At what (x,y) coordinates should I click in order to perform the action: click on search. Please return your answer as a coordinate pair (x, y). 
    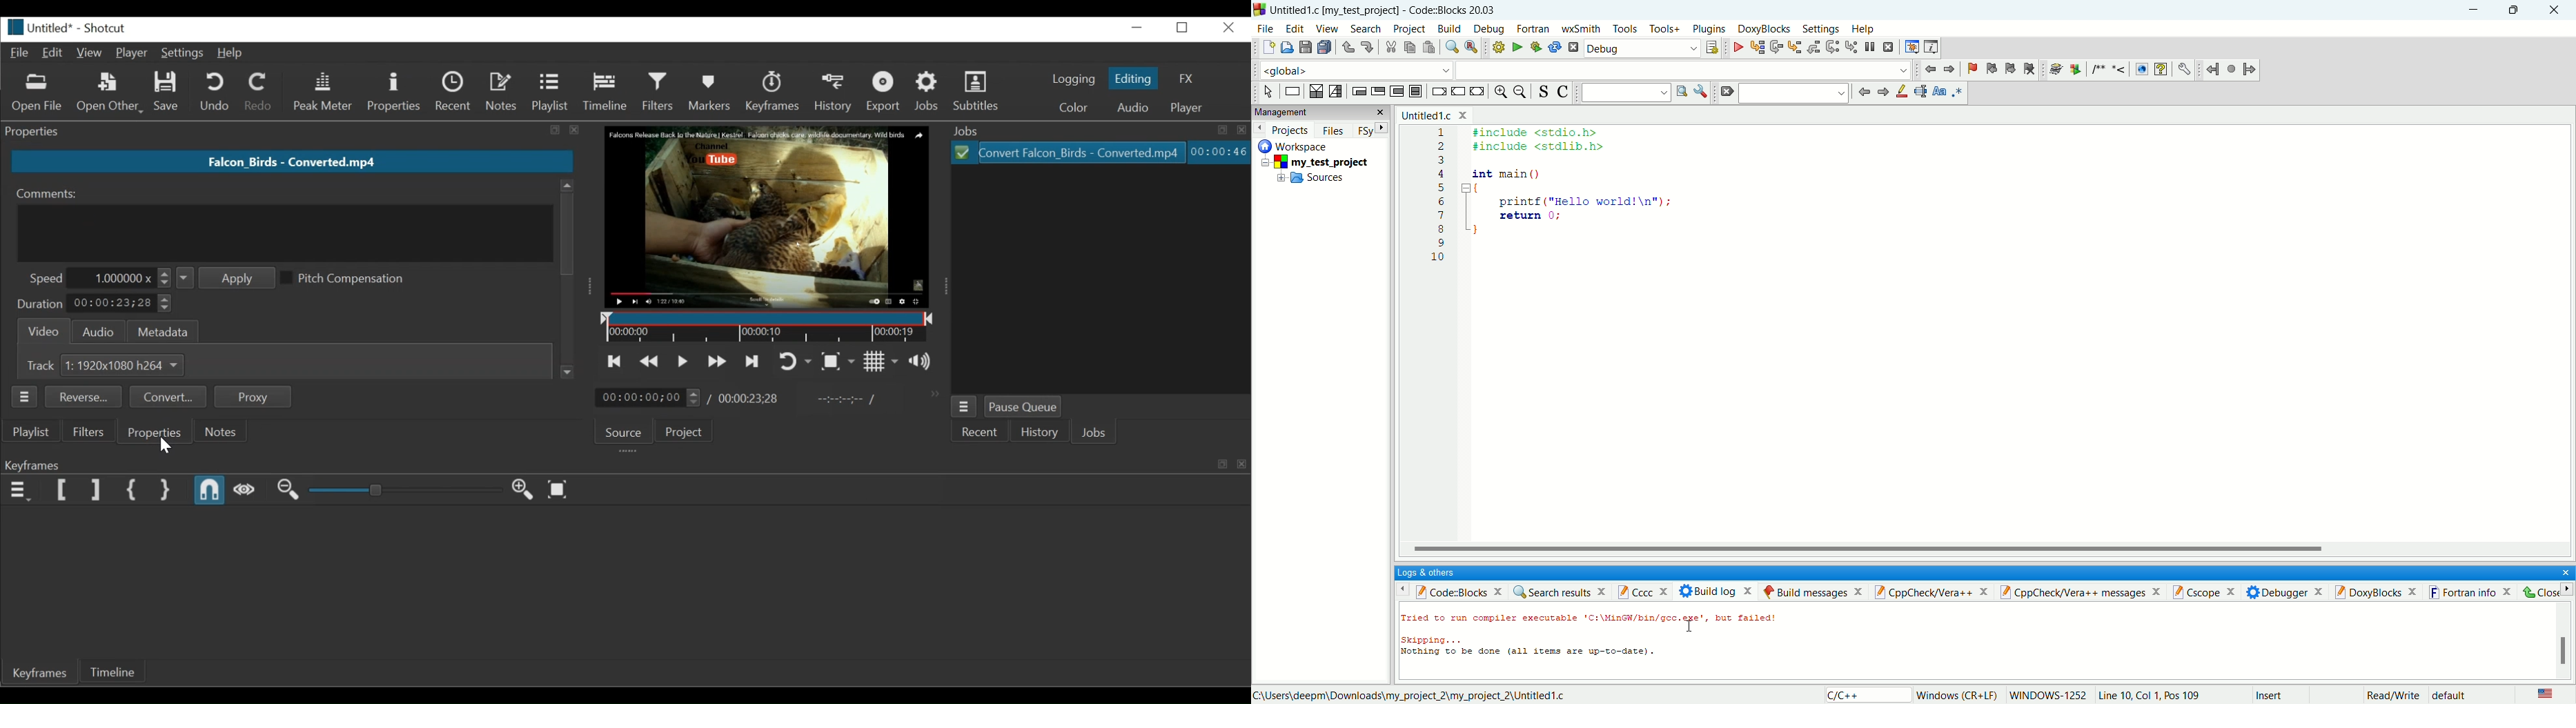
    Looking at the image, I should click on (1364, 30).